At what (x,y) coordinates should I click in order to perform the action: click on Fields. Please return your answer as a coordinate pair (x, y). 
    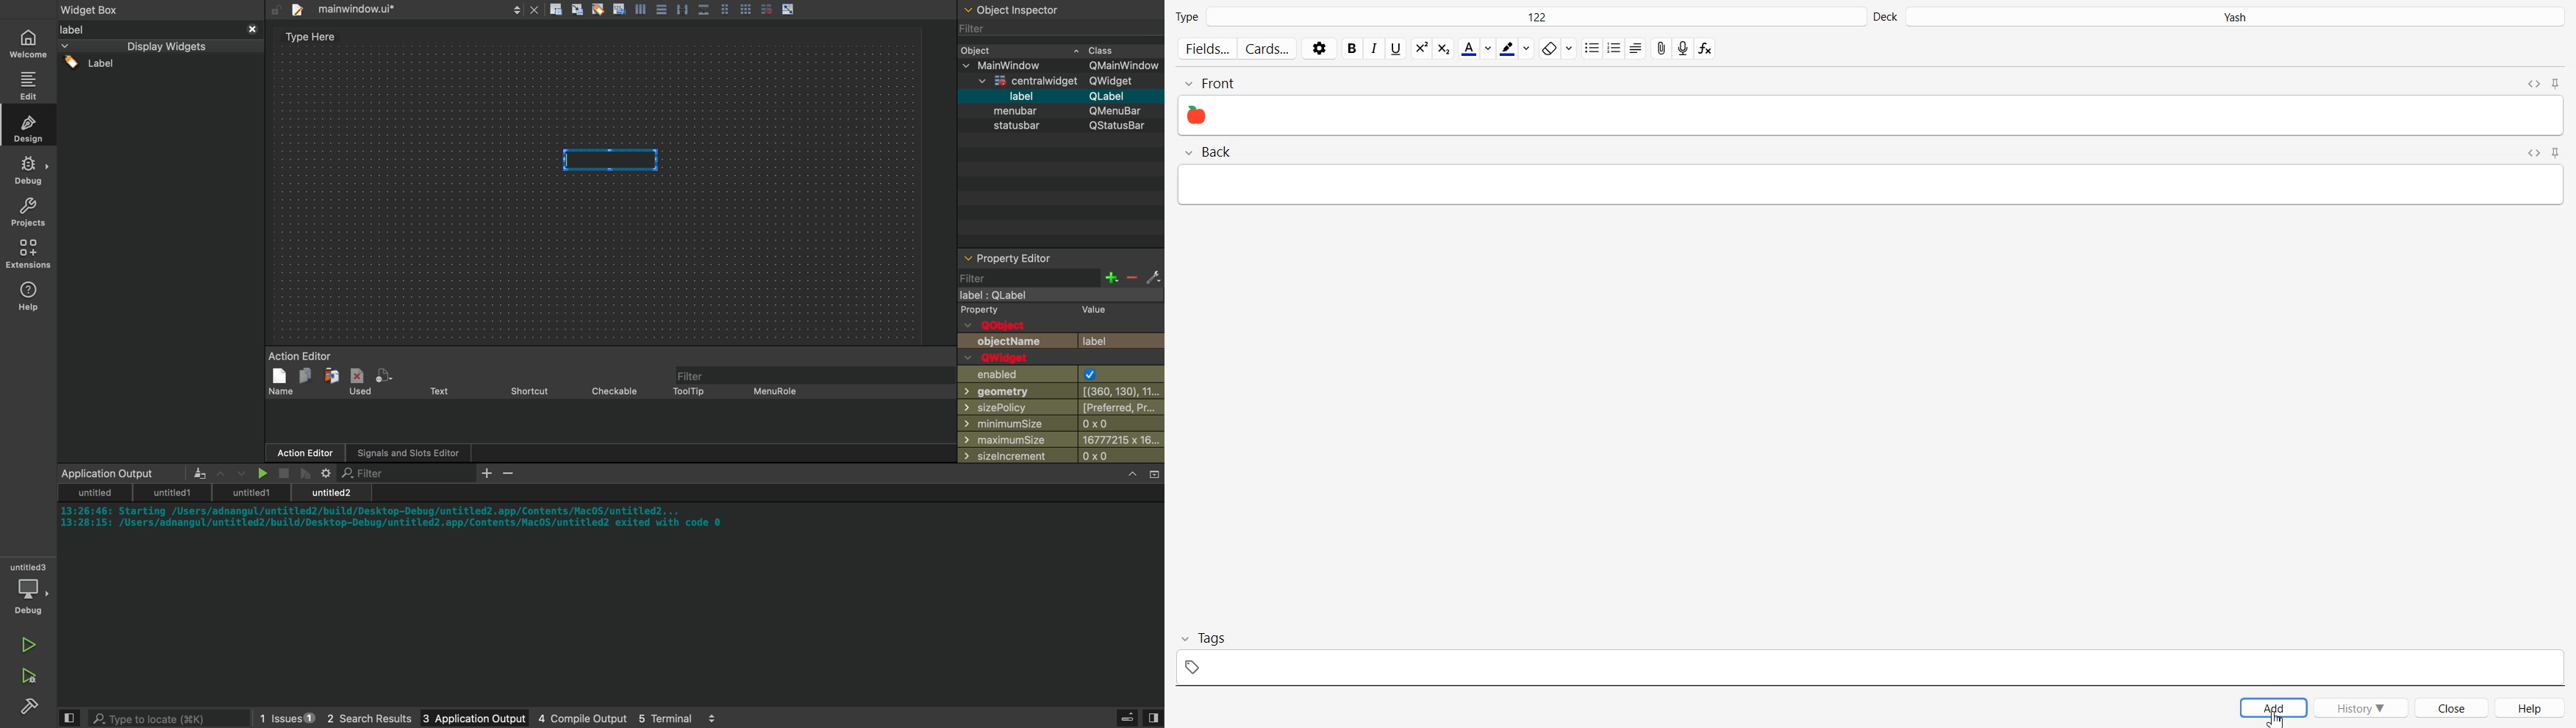
    Looking at the image, I should click on (1206, 49).